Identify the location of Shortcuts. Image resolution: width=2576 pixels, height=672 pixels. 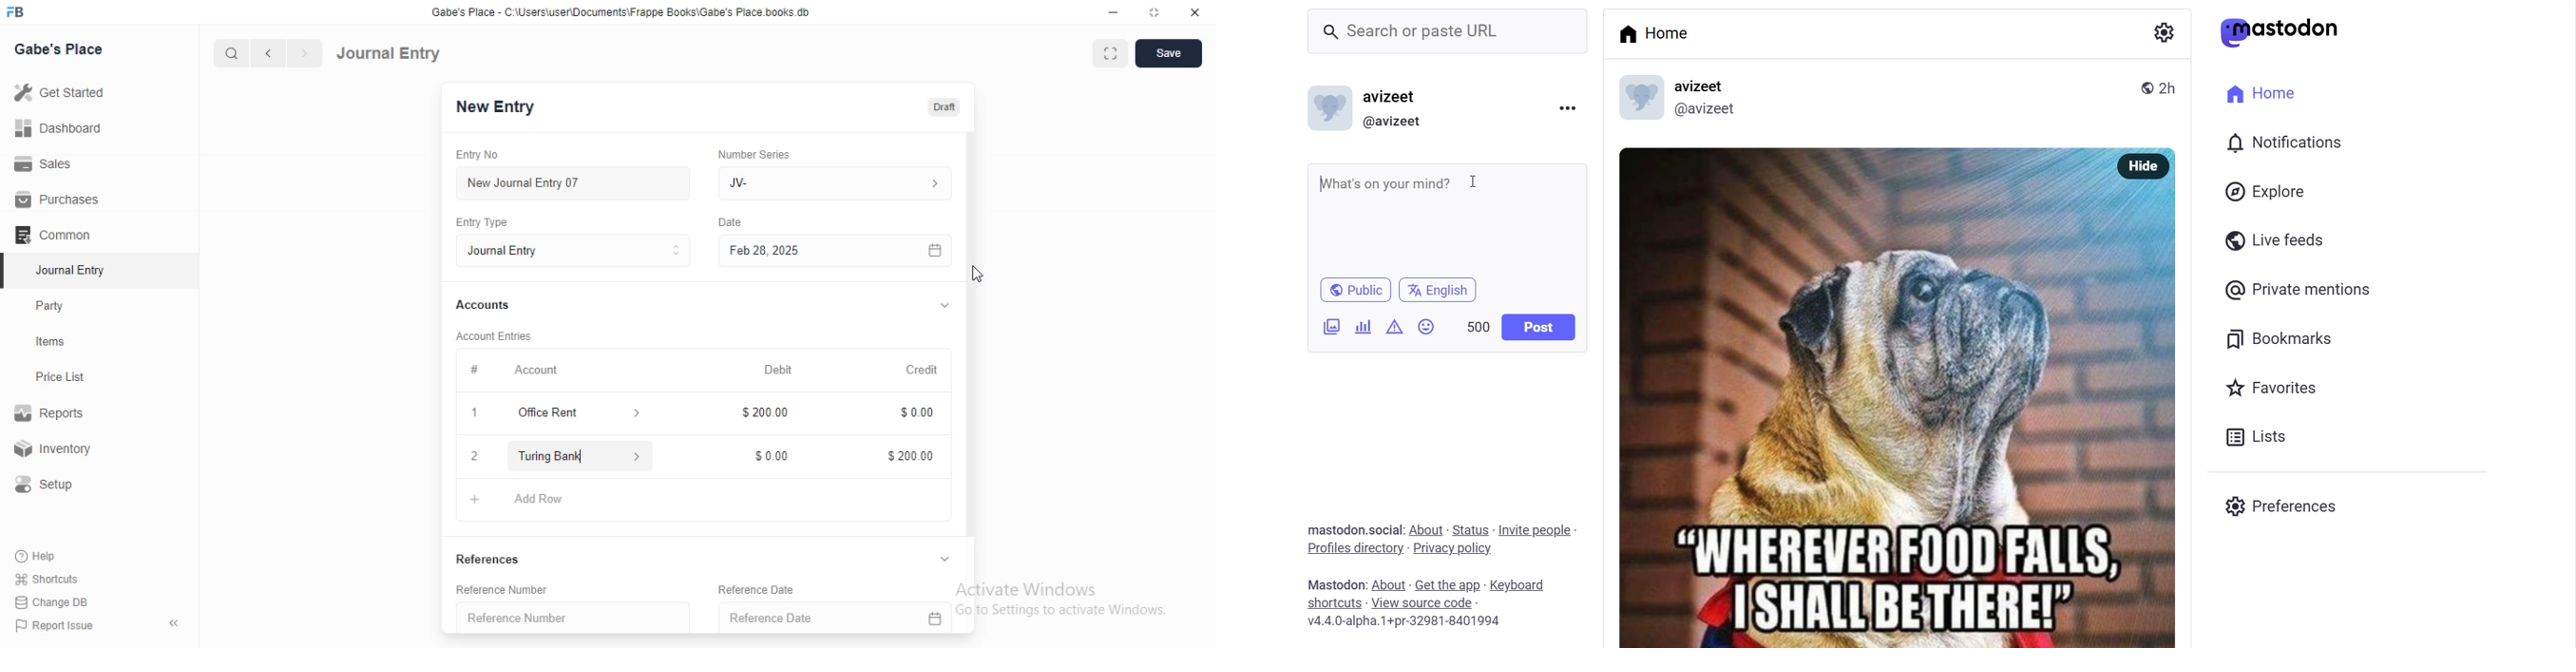
(47, 578).